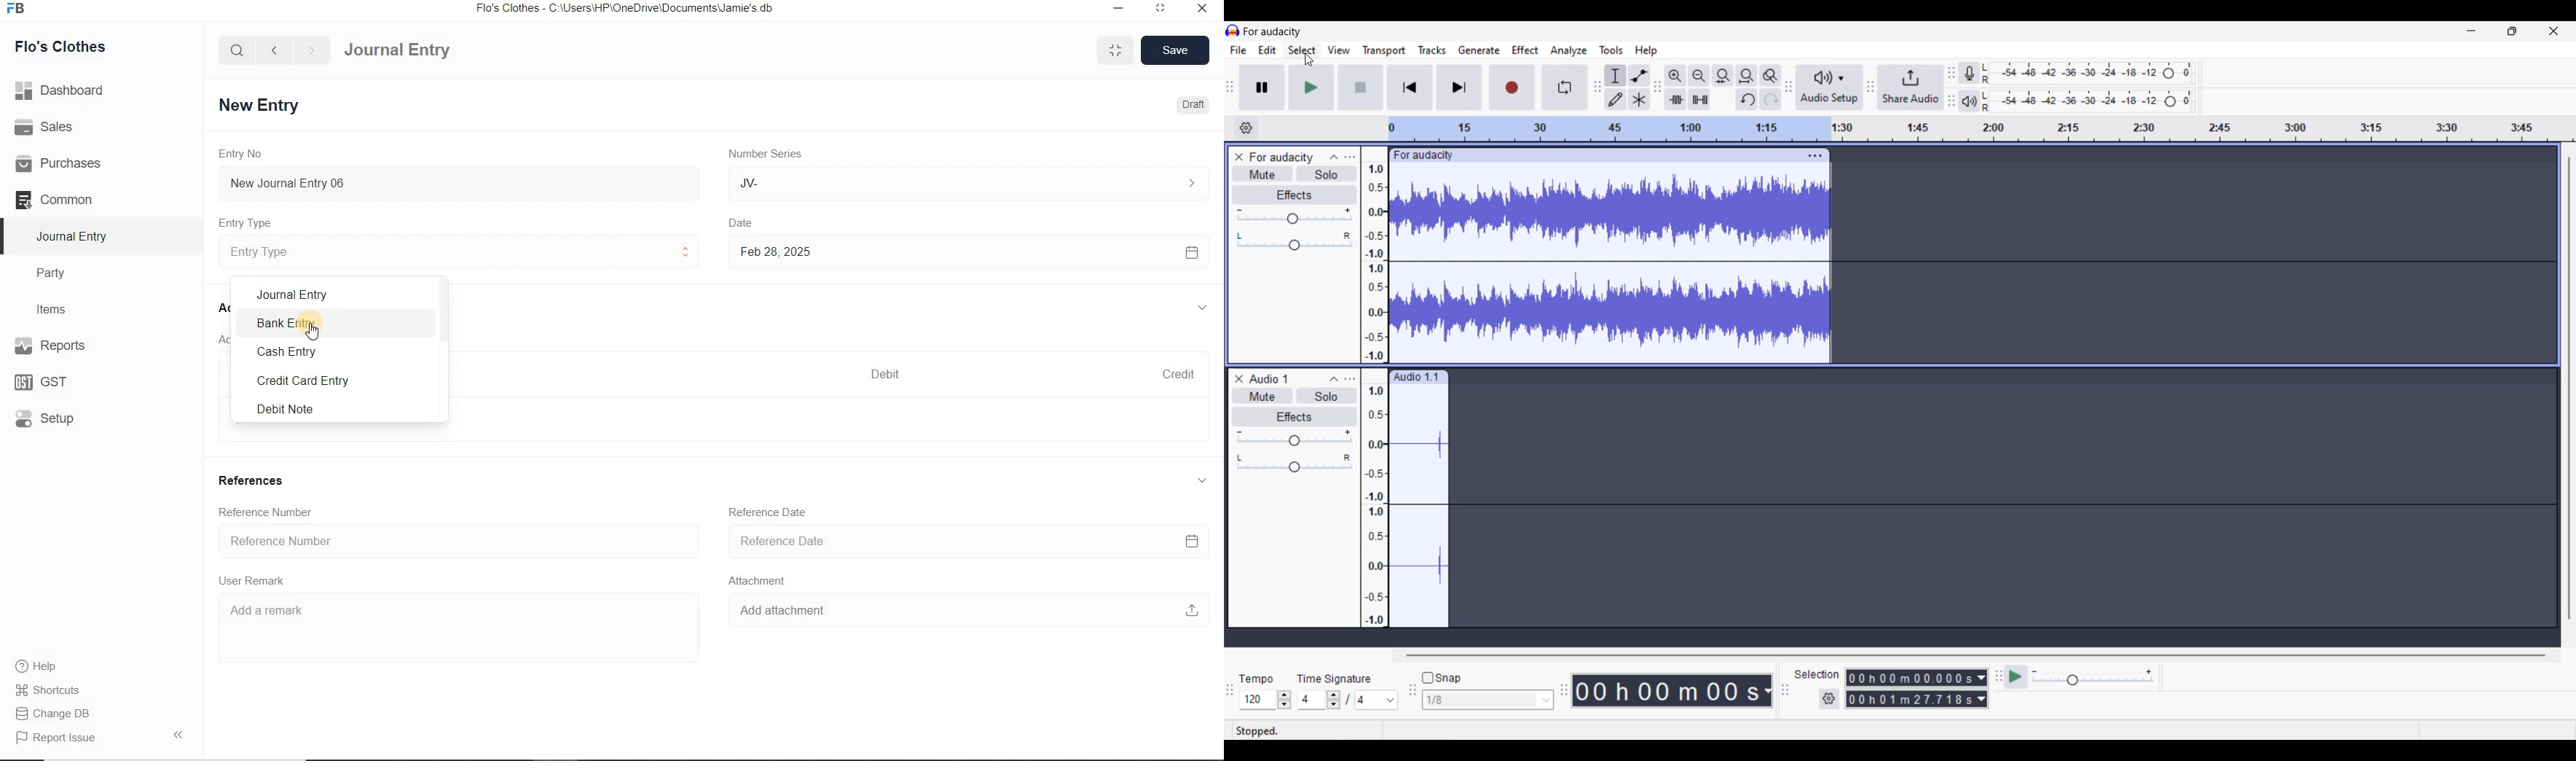 This screenshot has height=784, width=2576. Describe the element at coordinates (1233, 30) in the screenshot. I see `Software logo` at that location.